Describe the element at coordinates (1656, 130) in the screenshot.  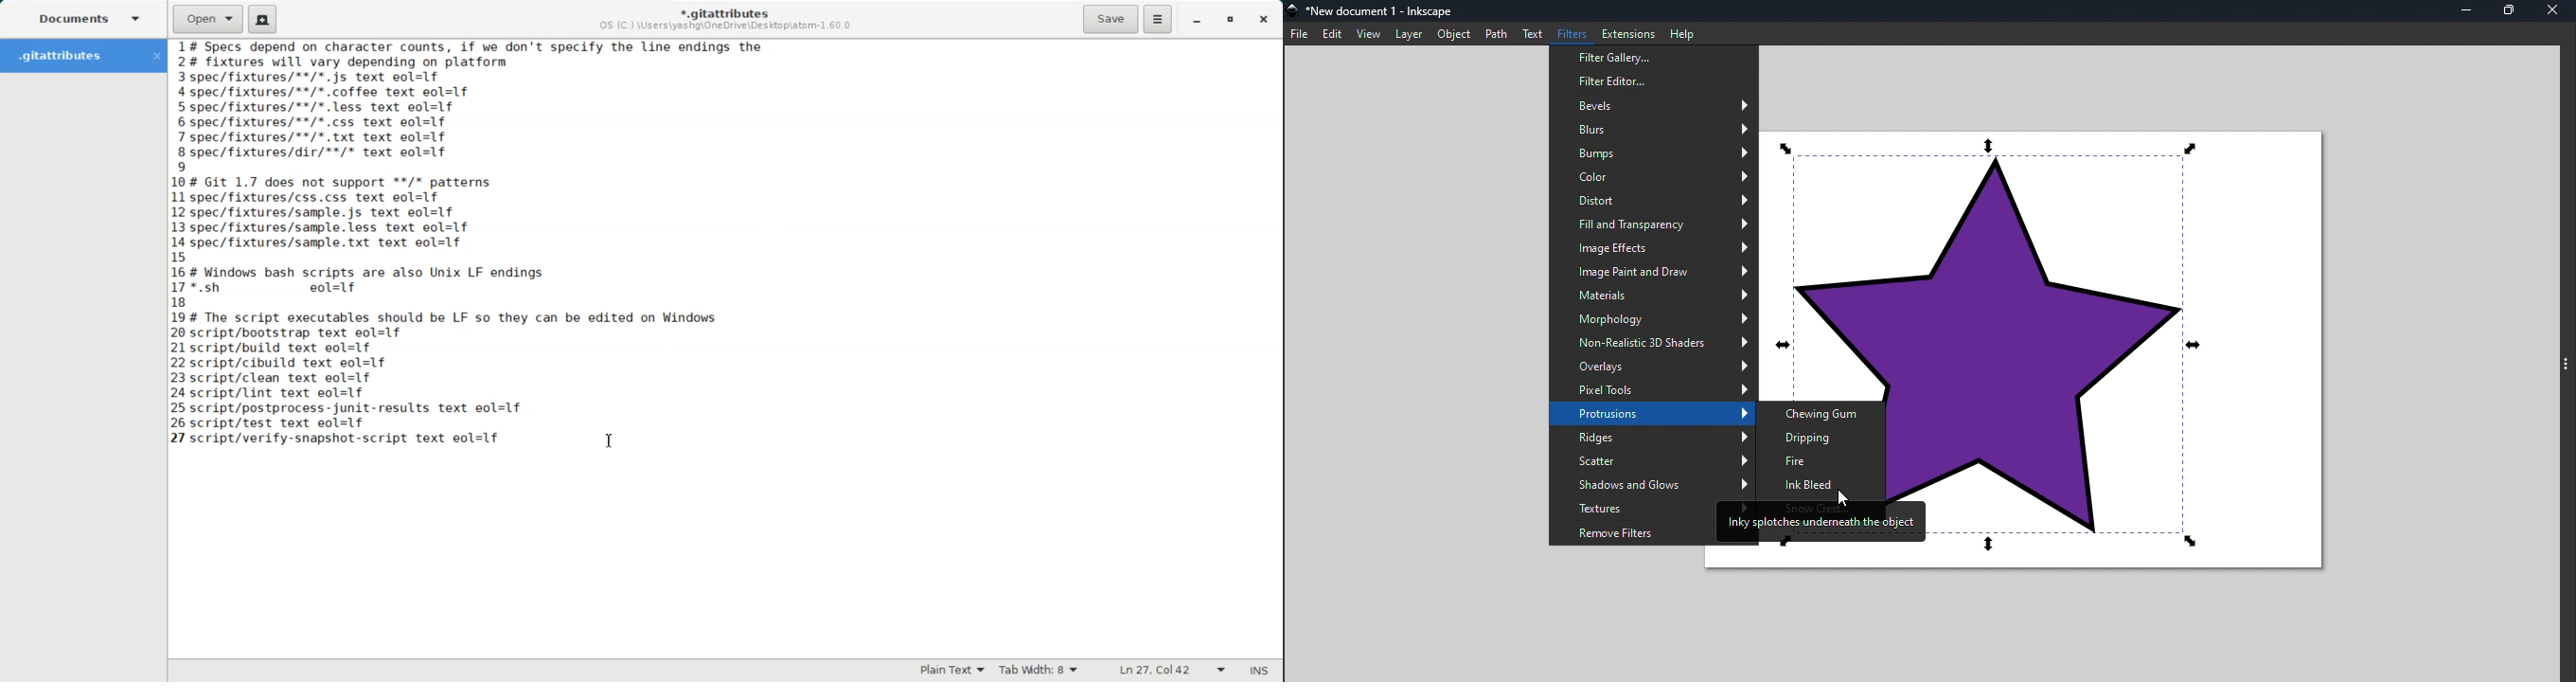
I see `Blurs` at that location.